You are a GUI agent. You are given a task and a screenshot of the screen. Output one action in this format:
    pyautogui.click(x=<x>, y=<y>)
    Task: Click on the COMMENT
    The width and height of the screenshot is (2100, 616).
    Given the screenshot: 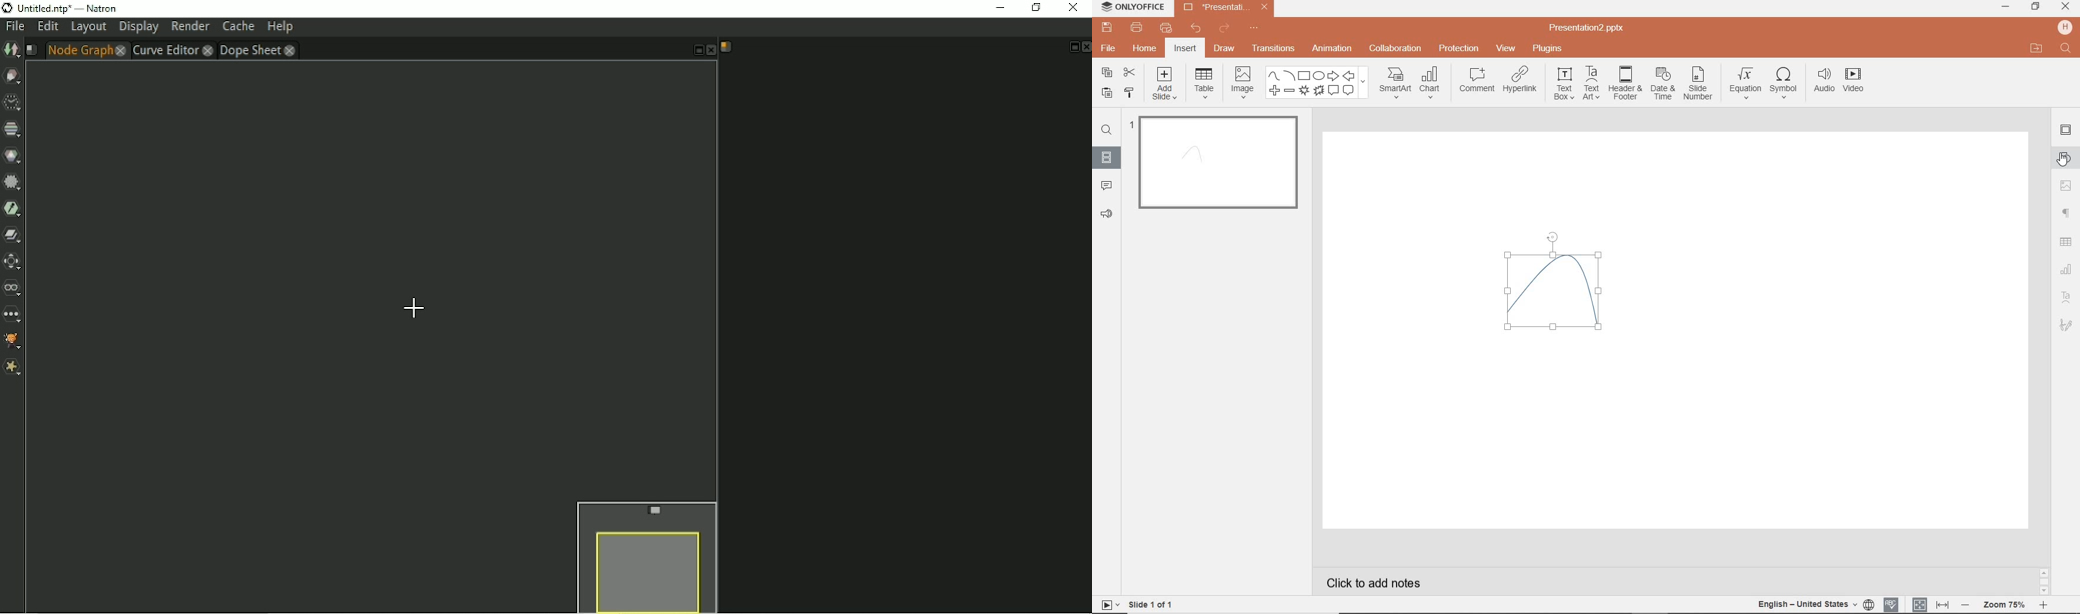 What is the action you would take?
    pyautogui.click(x=1475, y=82)
    